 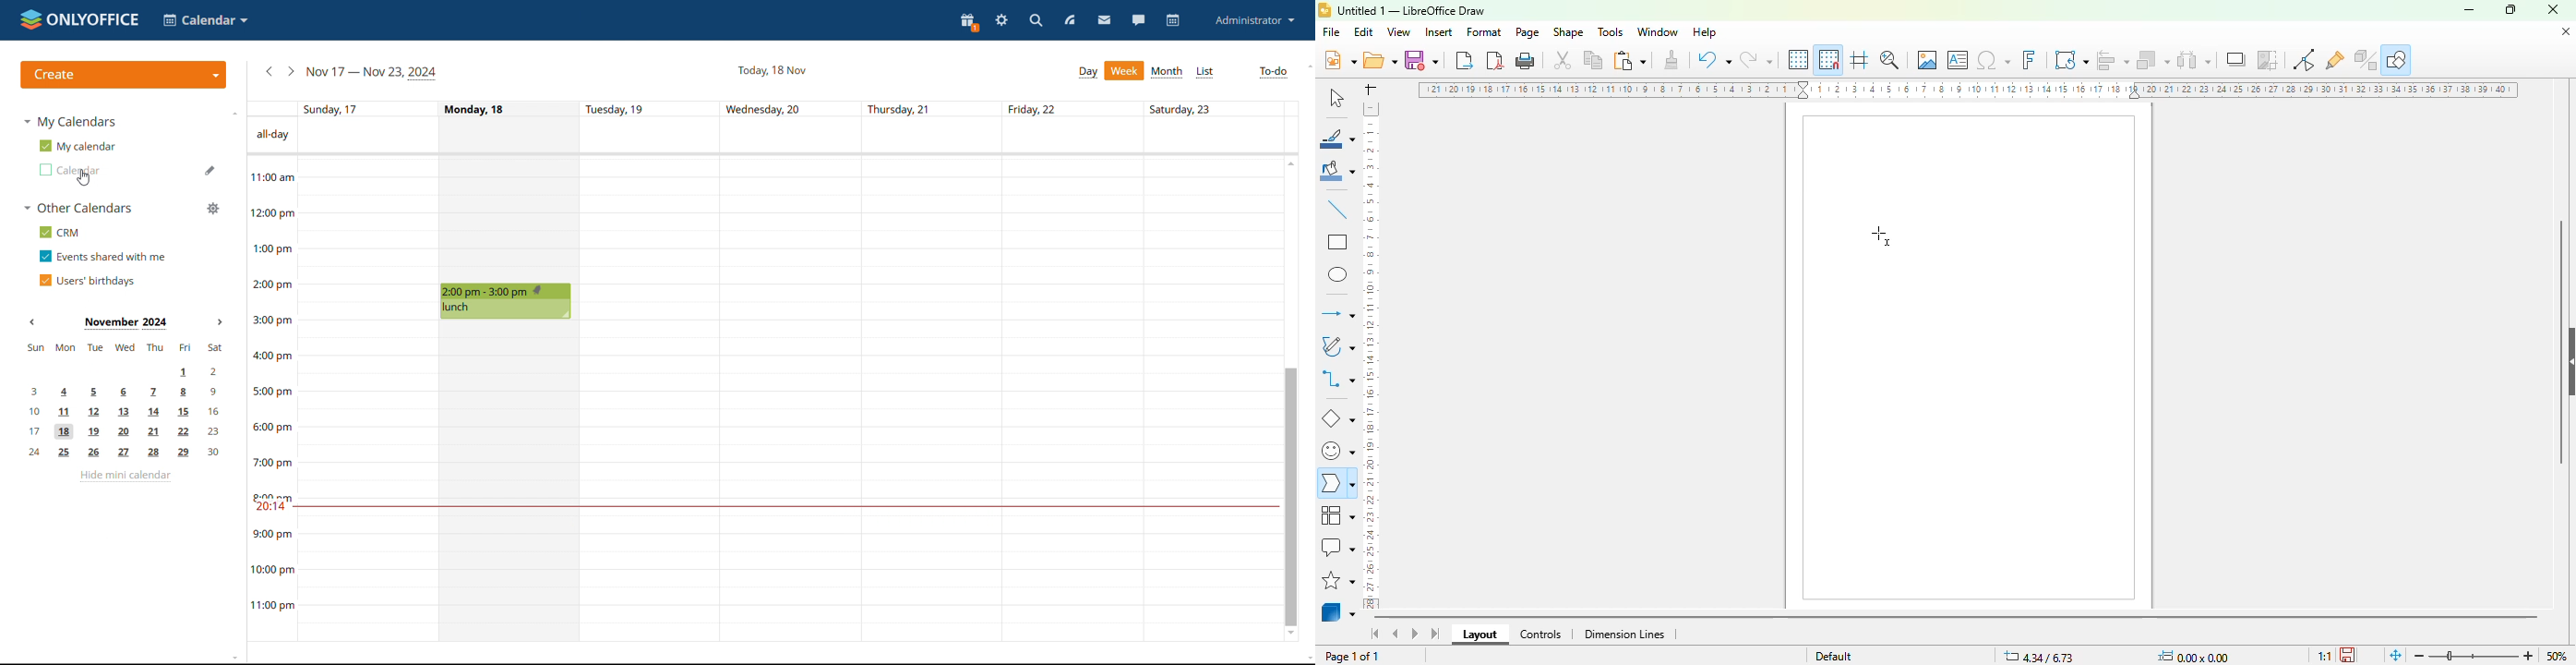 What do you see at coordinates (1363, 32) in the screenshot?
I see `edit` at bounding box center [1363, 32].